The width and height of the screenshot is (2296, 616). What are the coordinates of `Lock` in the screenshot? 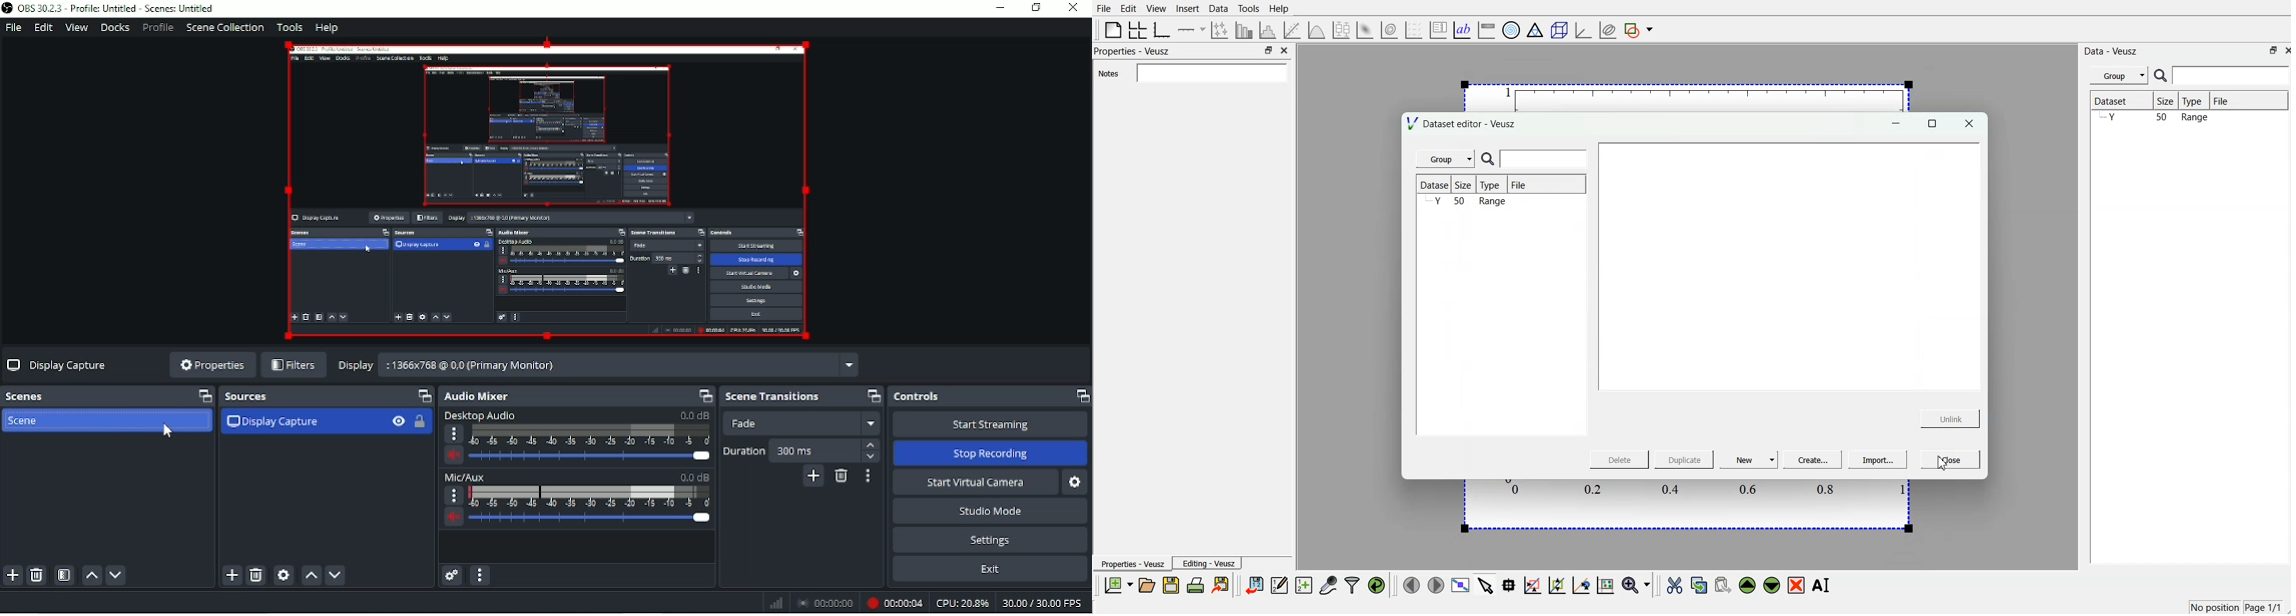 It's located at (423, 423).